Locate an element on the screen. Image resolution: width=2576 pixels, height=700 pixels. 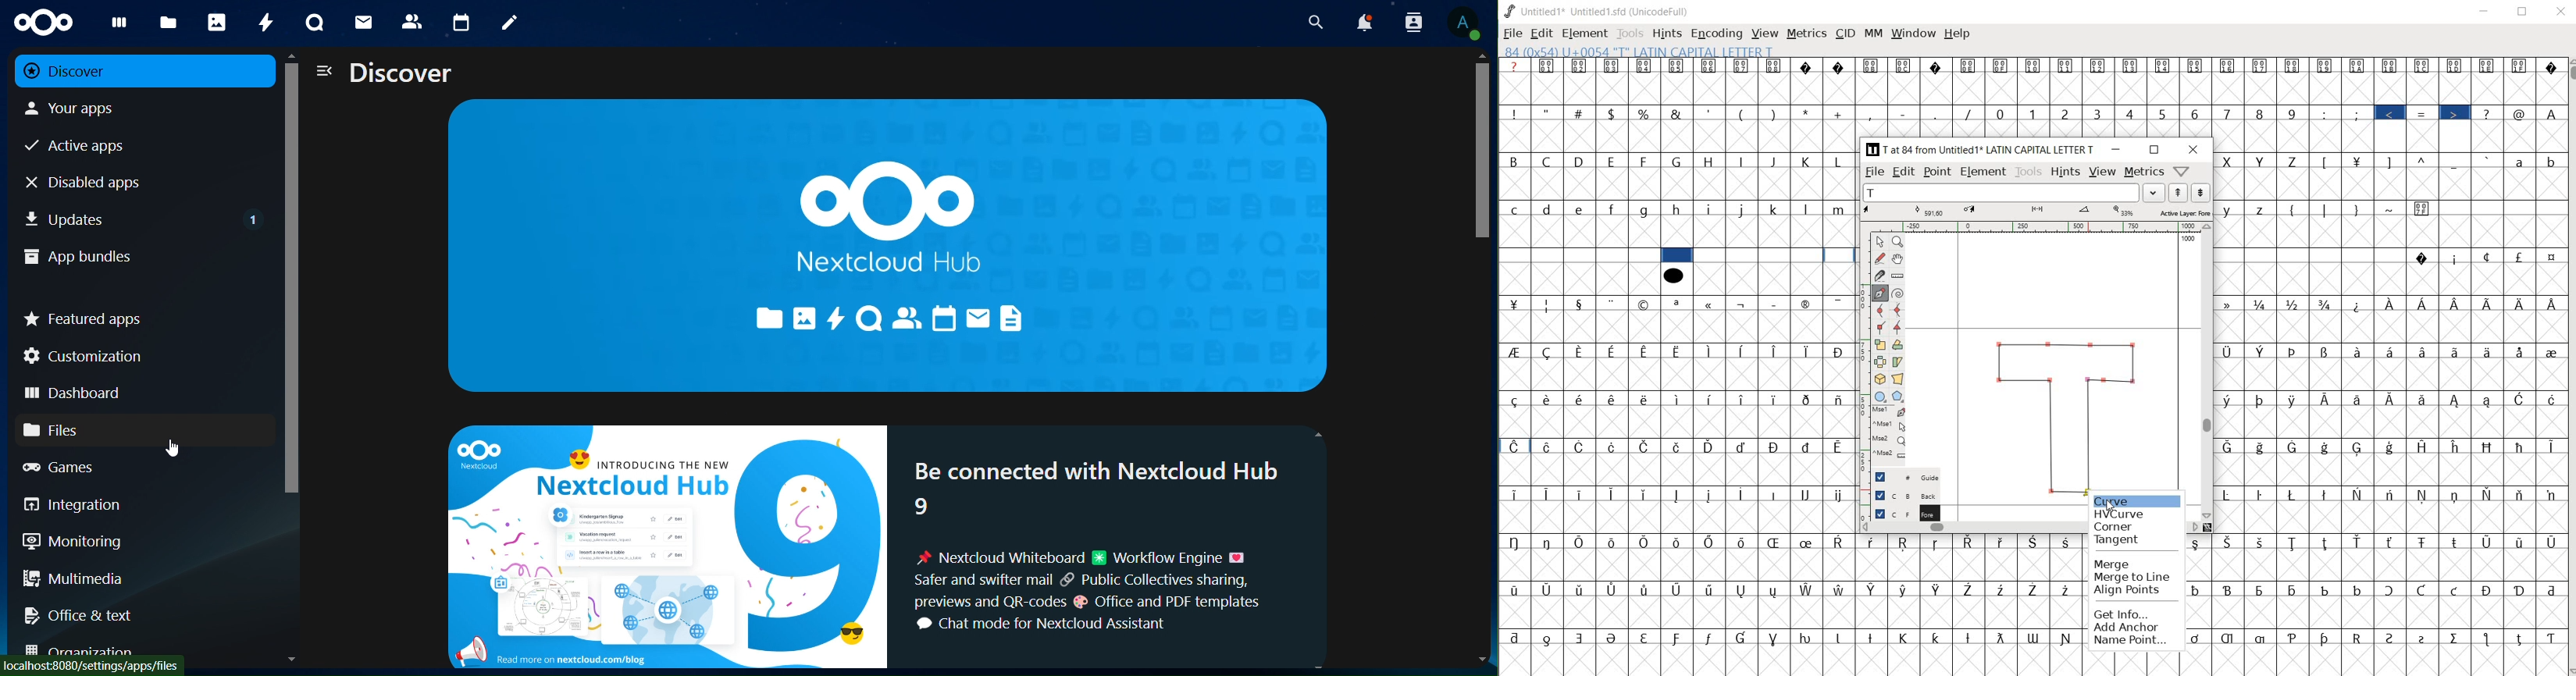
? is located at coordinates (1516, 66).